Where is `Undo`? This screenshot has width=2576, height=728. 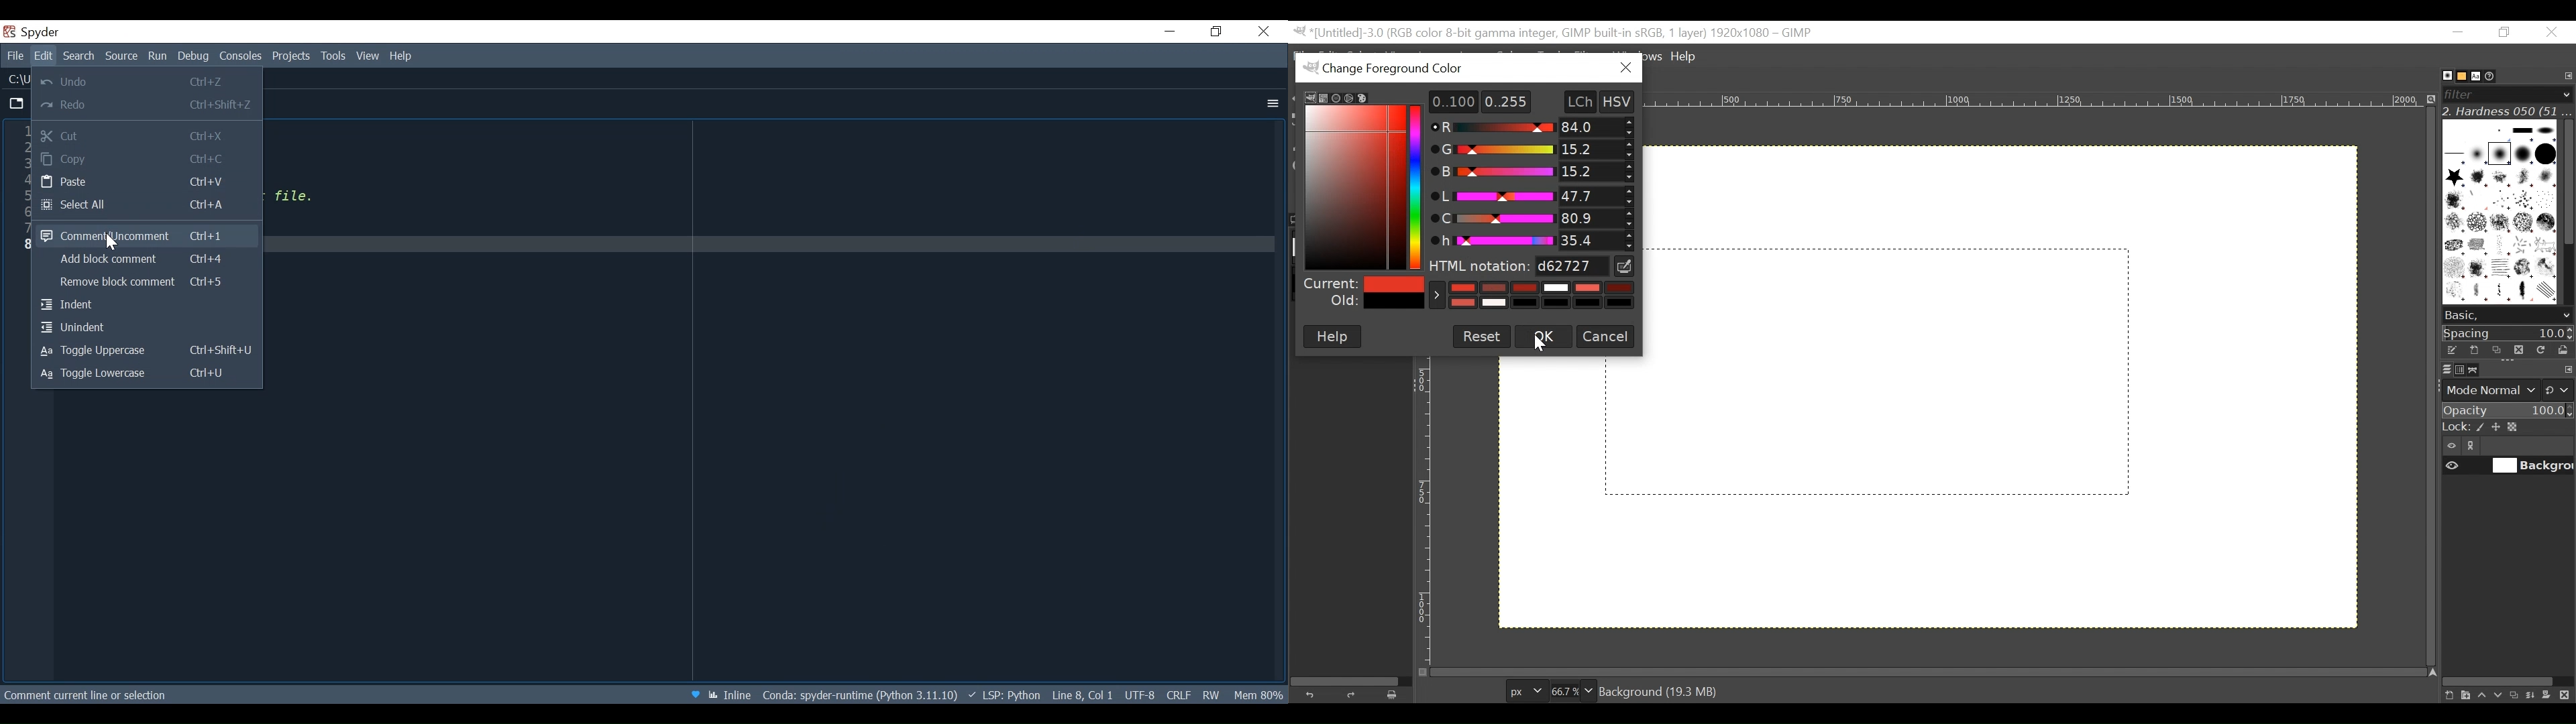 Undo is located at coordinates (1313, 693).